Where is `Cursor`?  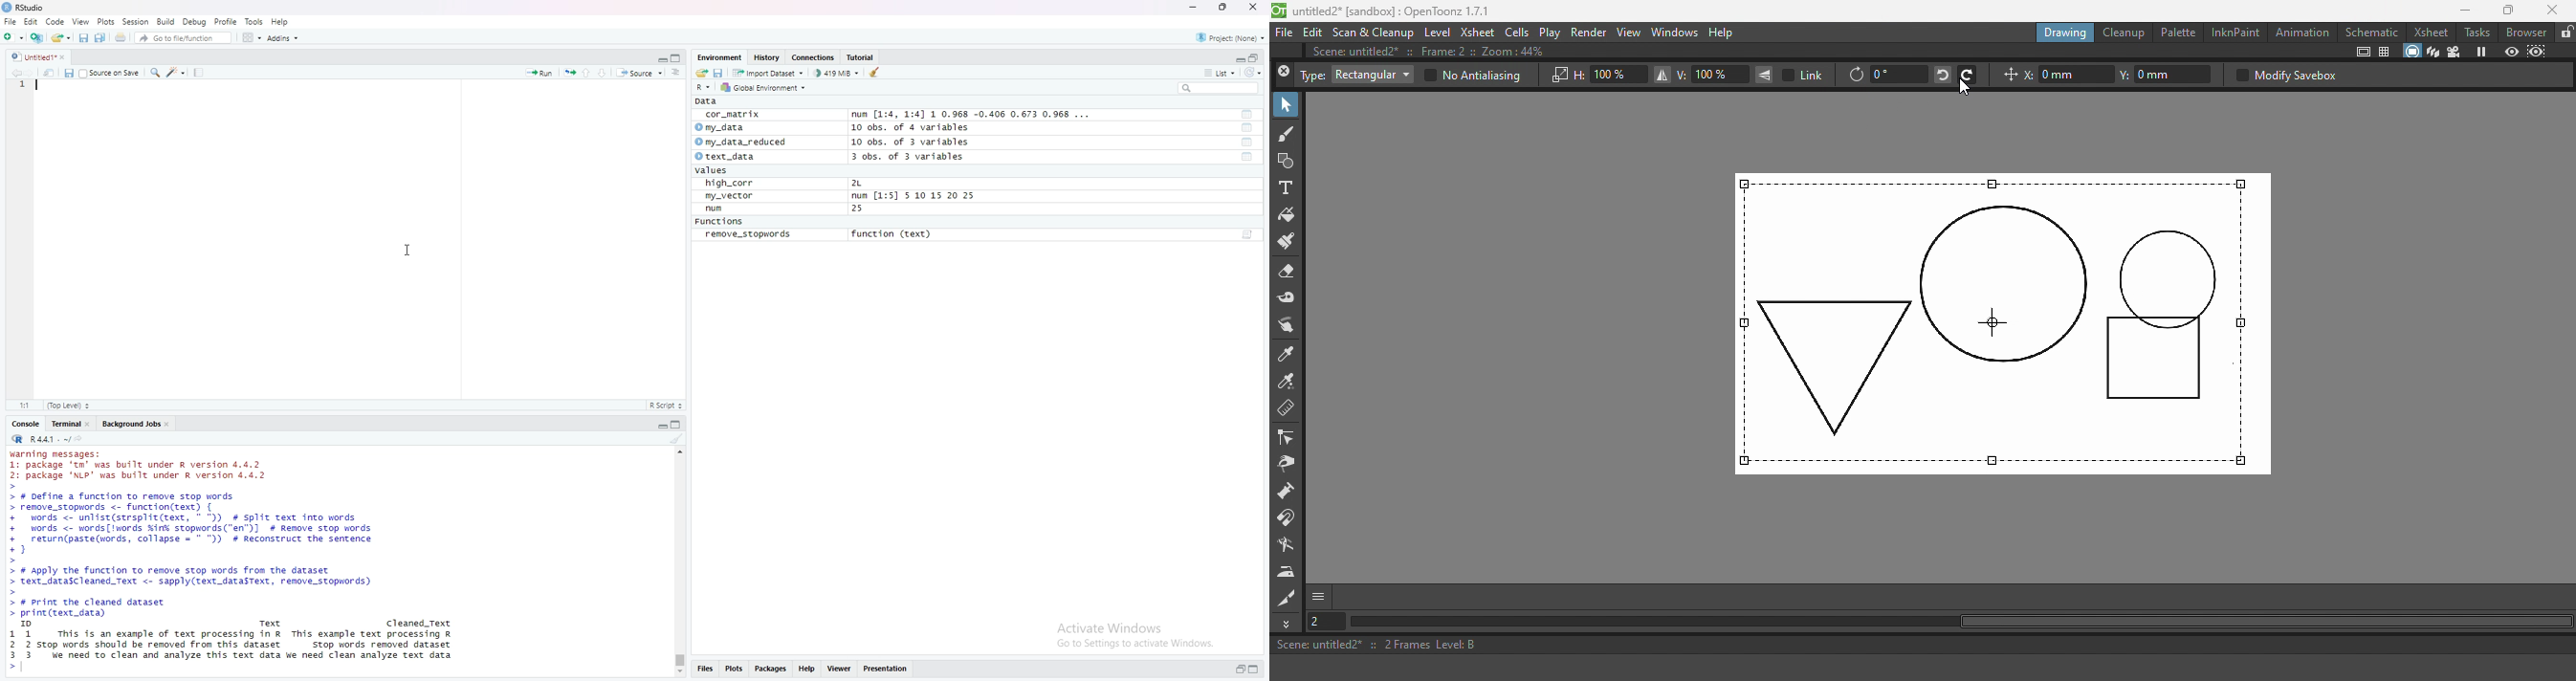
Cursor is located at coordinates (409, 249).